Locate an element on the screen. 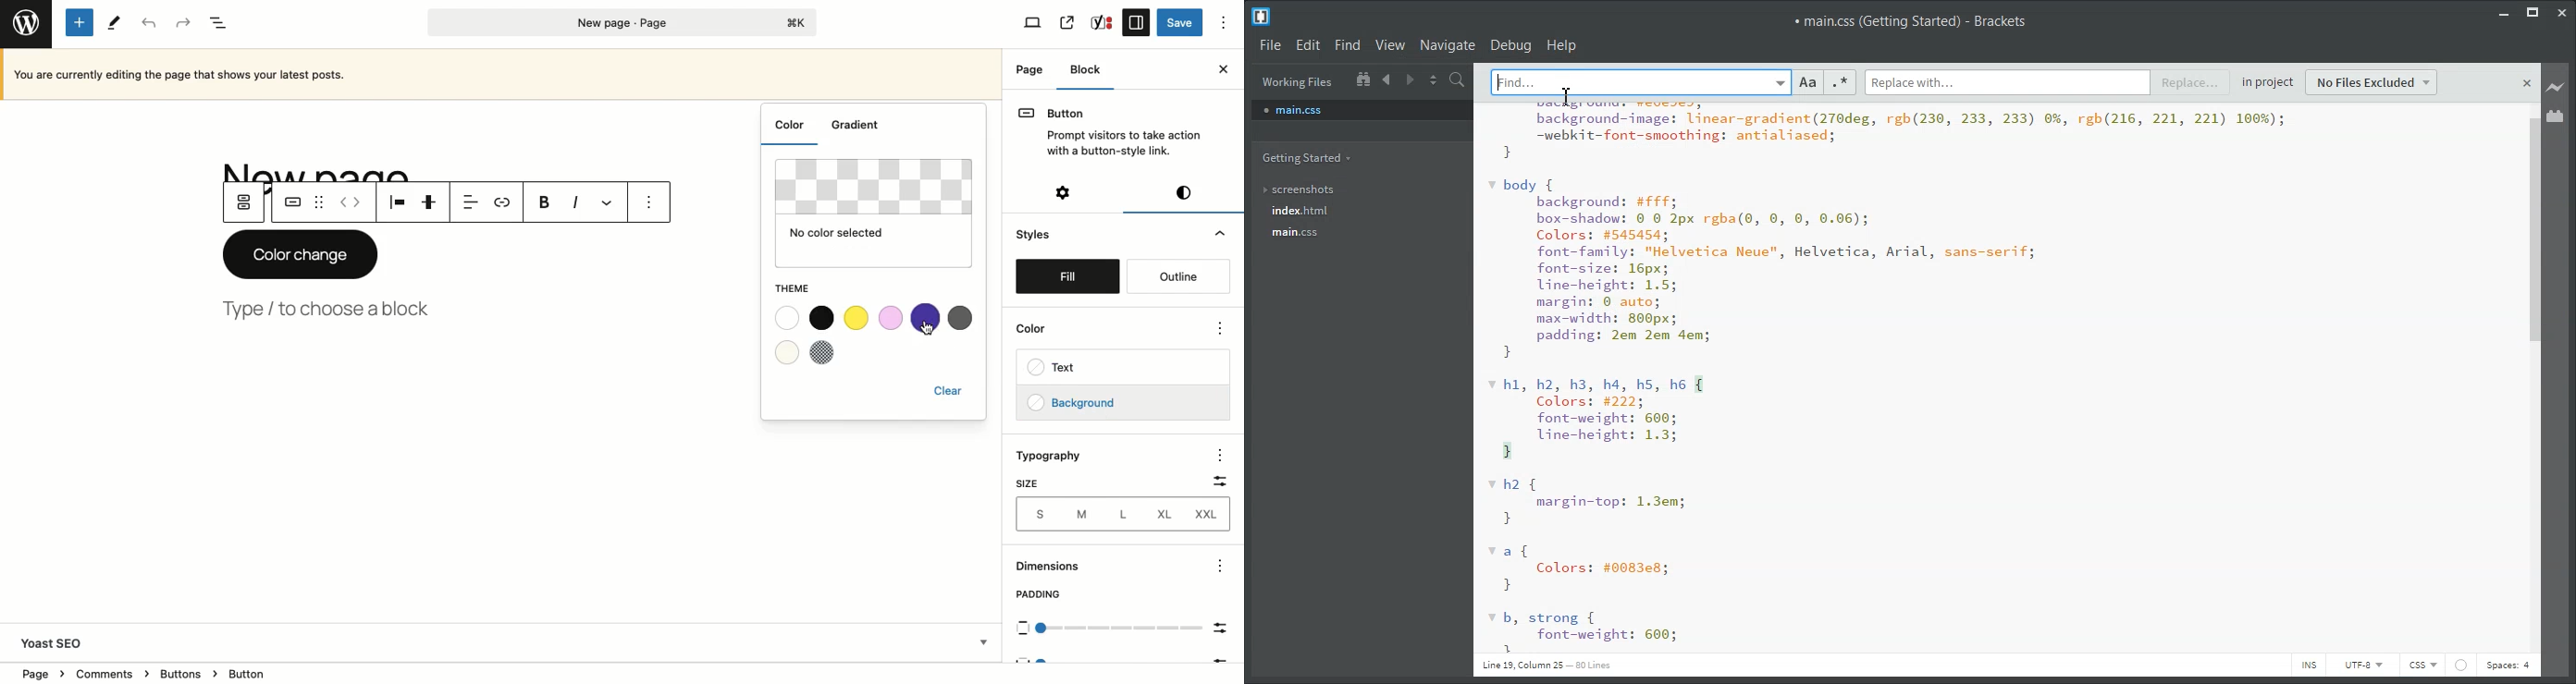 The width and height of the screenshot is (2576, 700). Parent button is located at coordinates (246, 202).